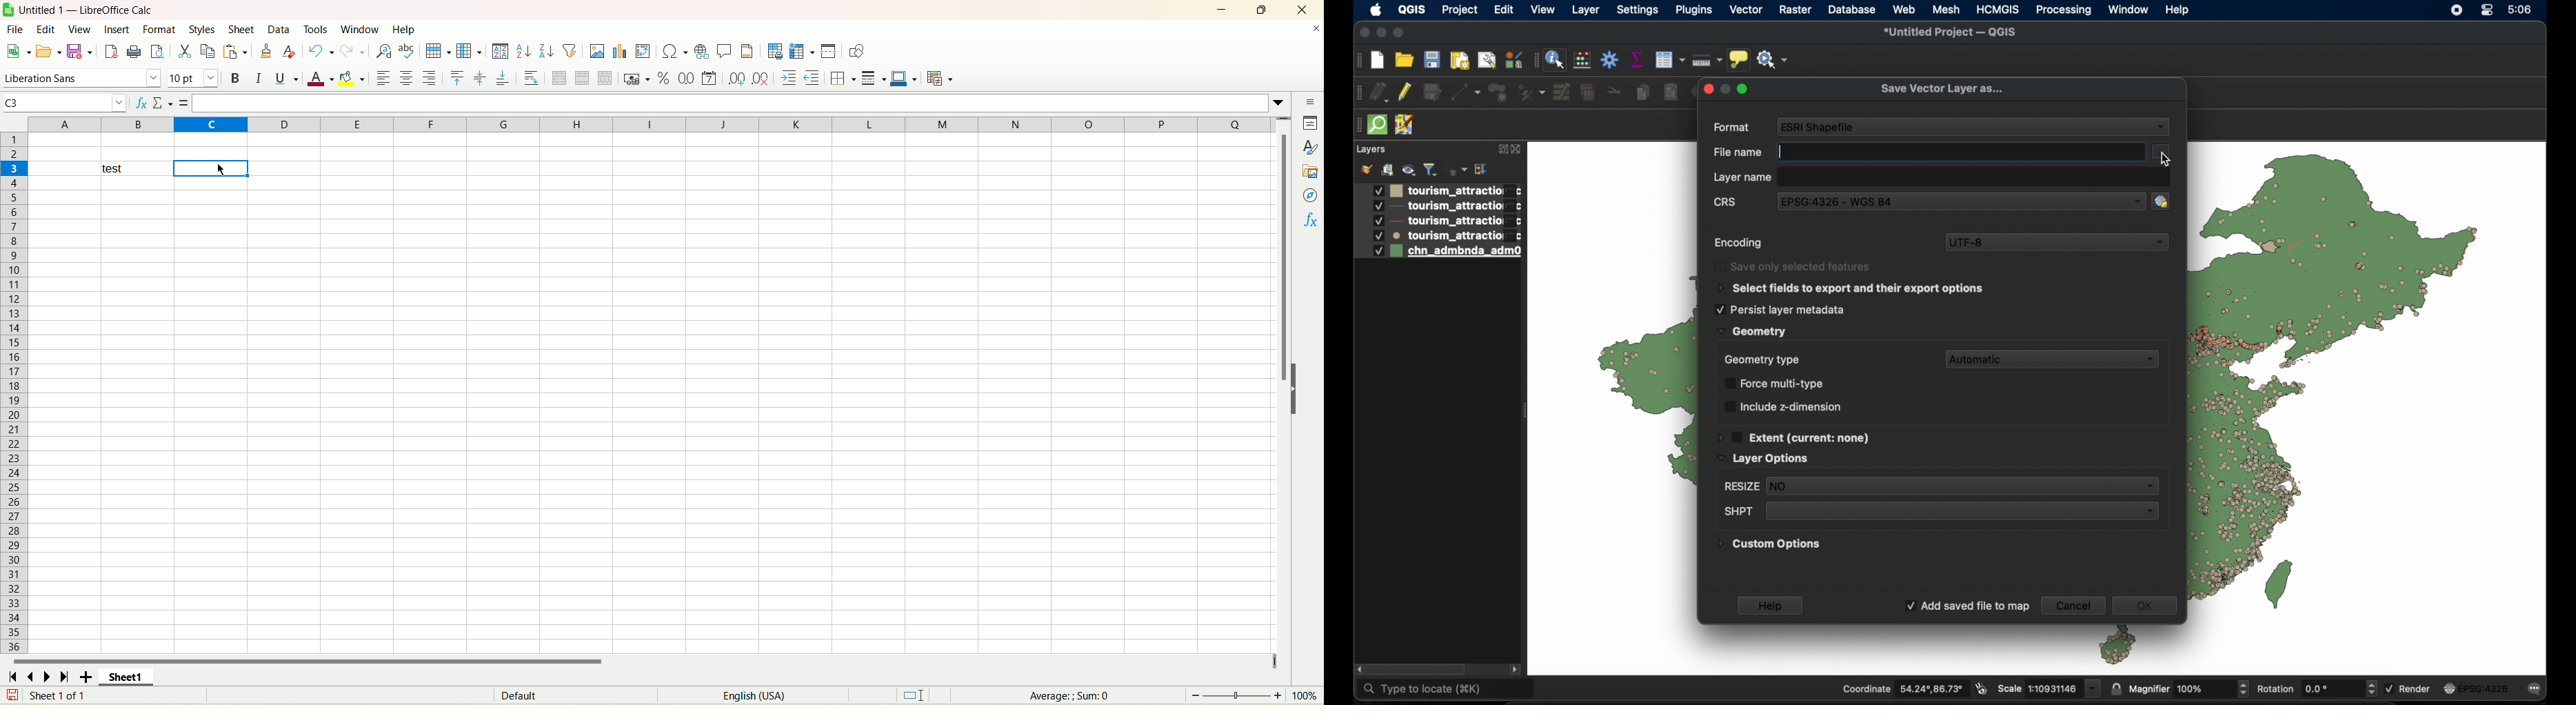  What do you see at coordinates (1401, 32) in the screenshot?
I see `maximize` at bounding box center [1401, 32].